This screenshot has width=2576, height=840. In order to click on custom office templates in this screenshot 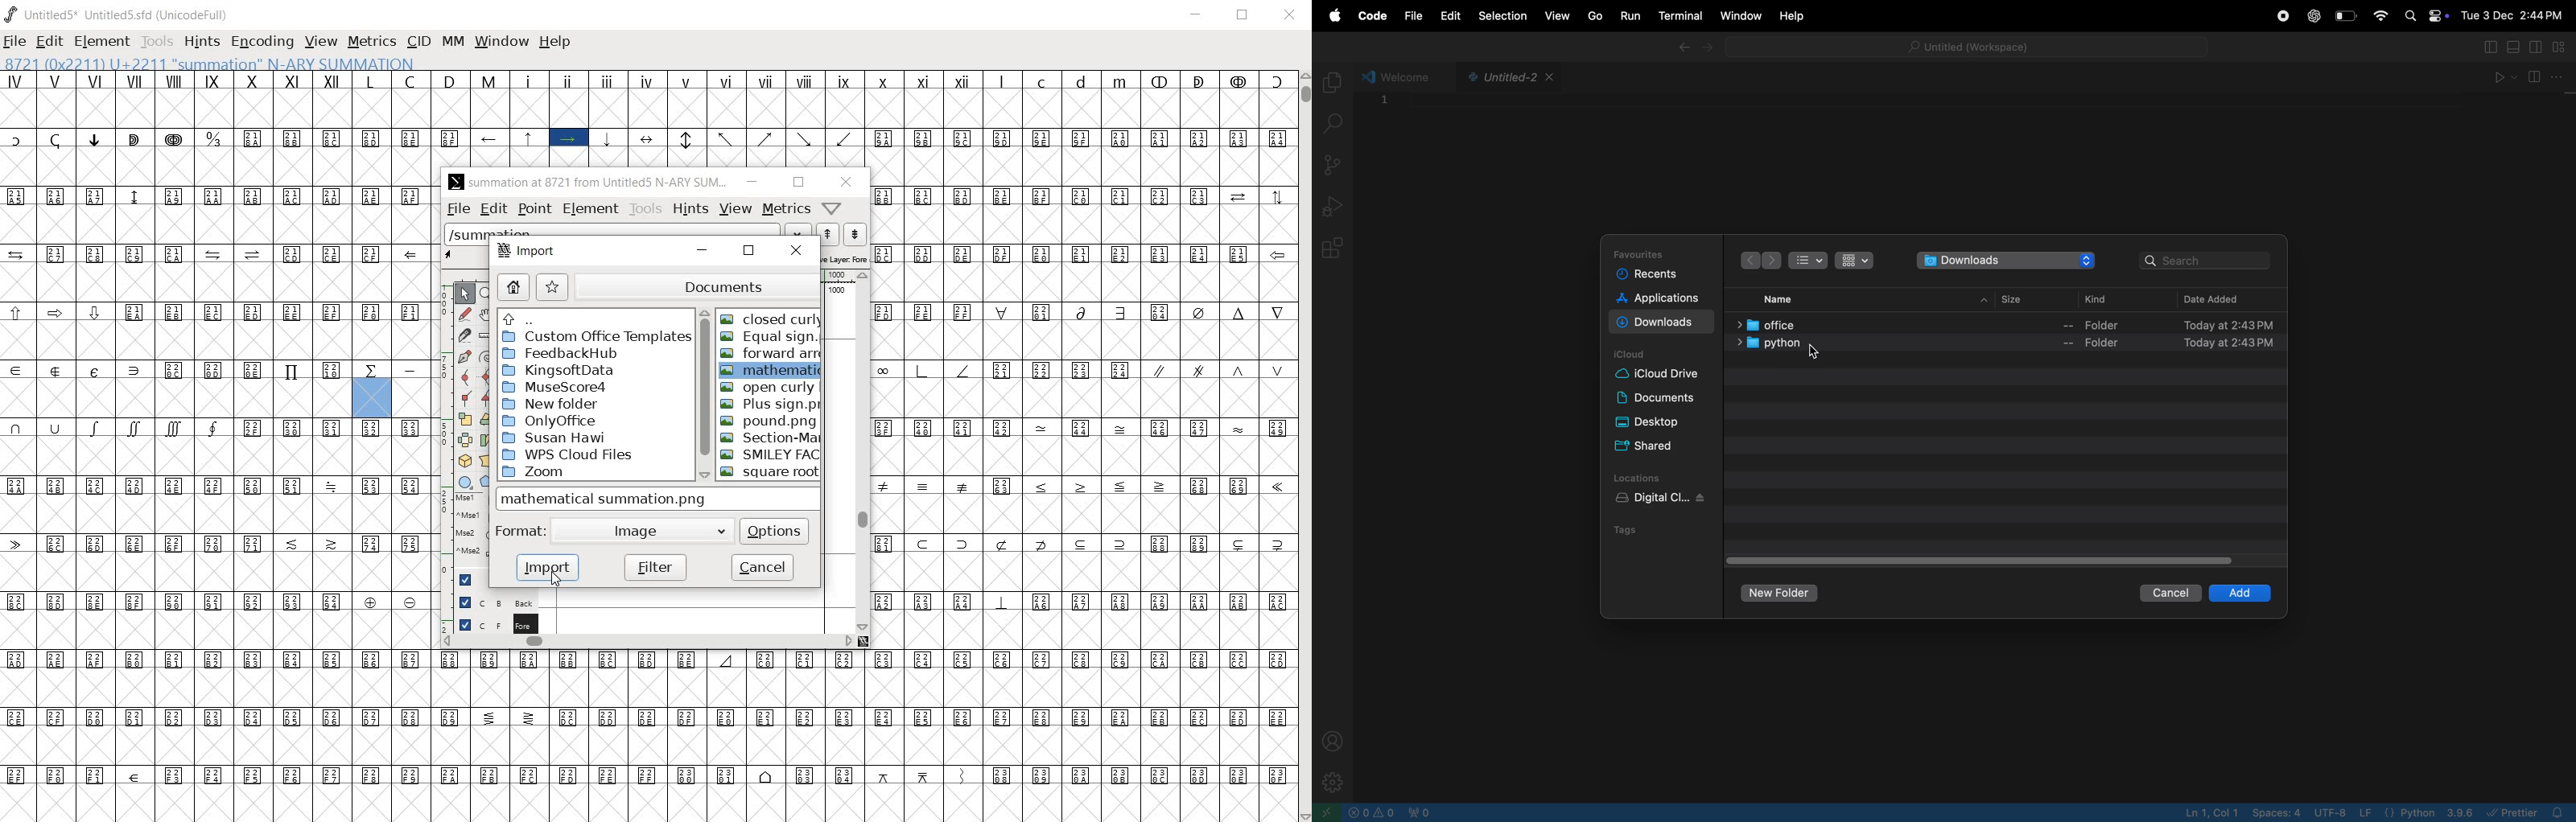, I will do `click(597, 337)`.